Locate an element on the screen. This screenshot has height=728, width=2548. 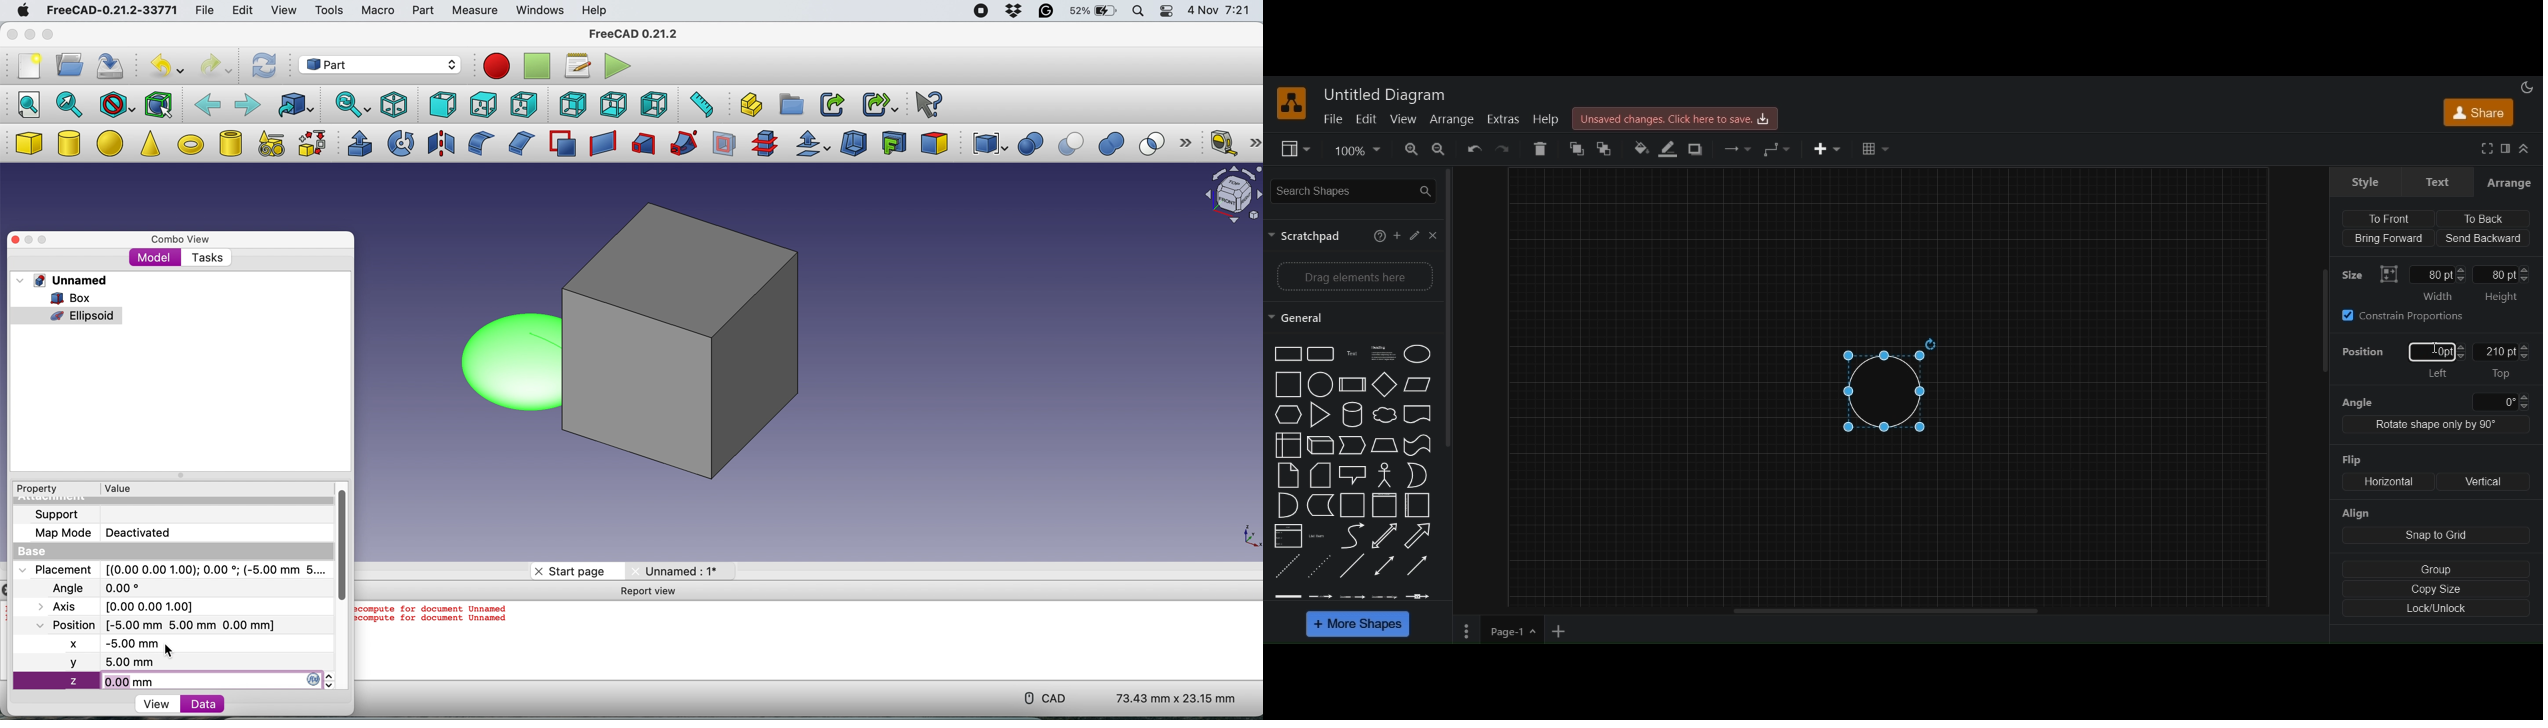
FreeCAD 0.21.2 is located at coordinates (634, 33).